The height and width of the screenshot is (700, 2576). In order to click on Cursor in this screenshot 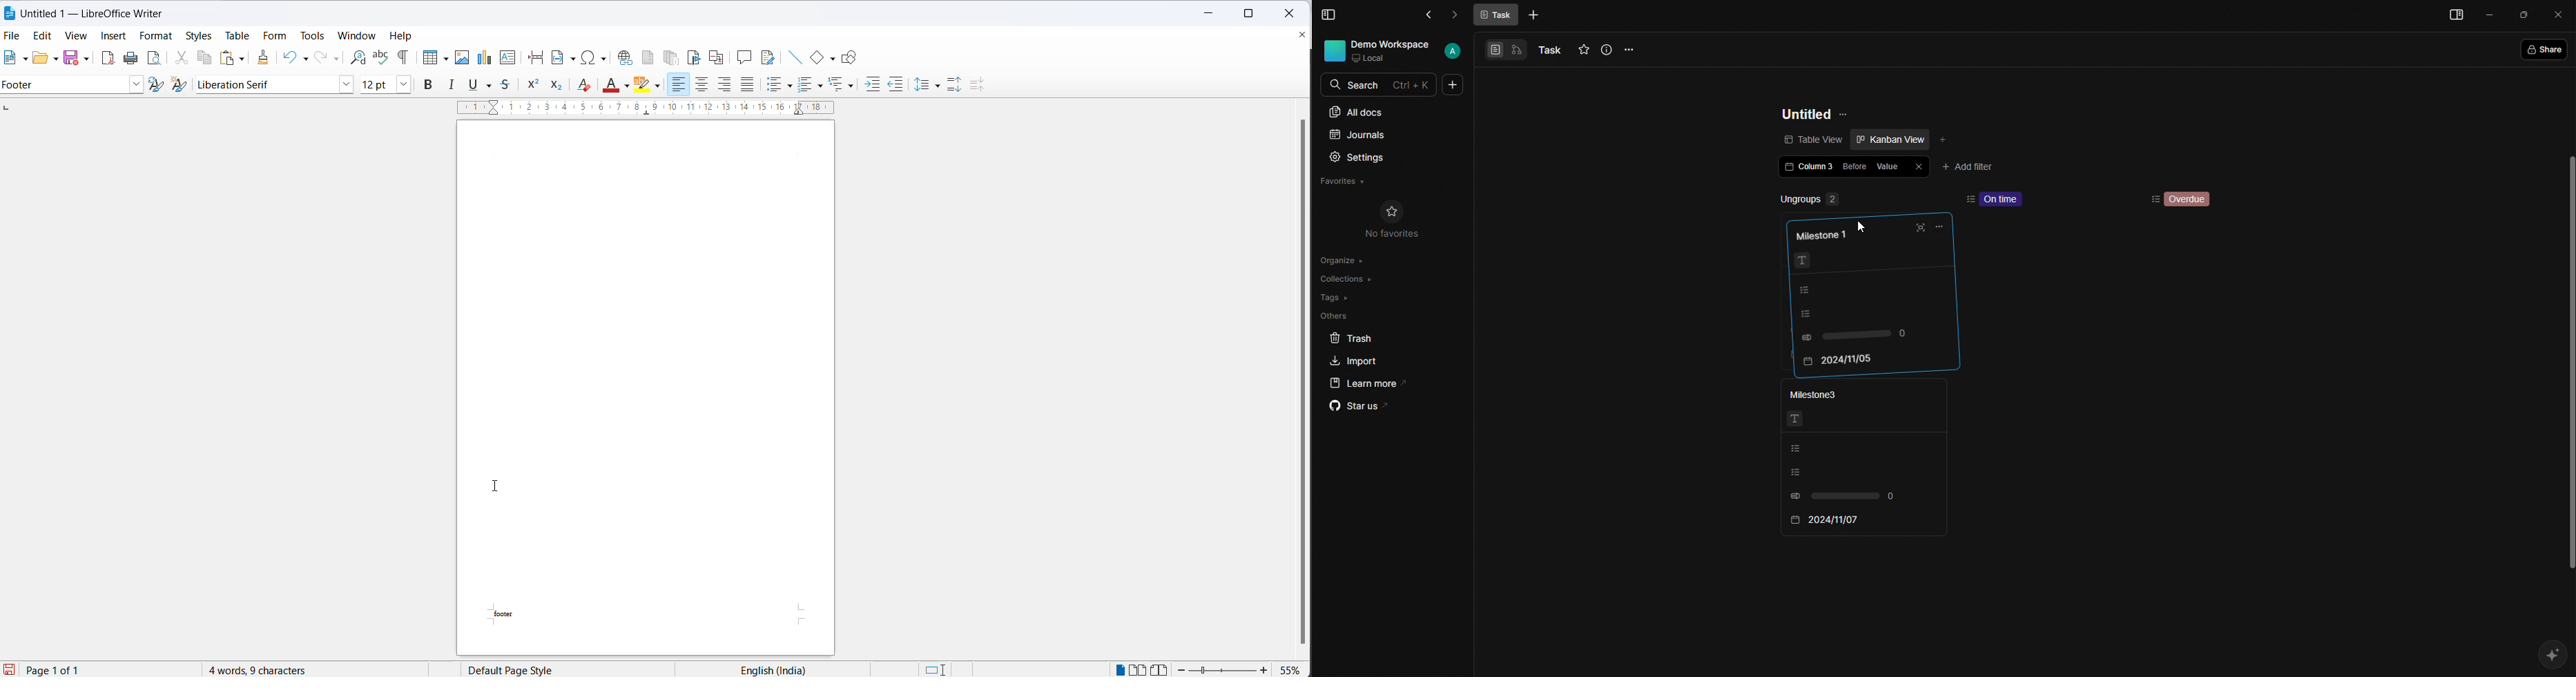, I will do `click(1861, 227)`.